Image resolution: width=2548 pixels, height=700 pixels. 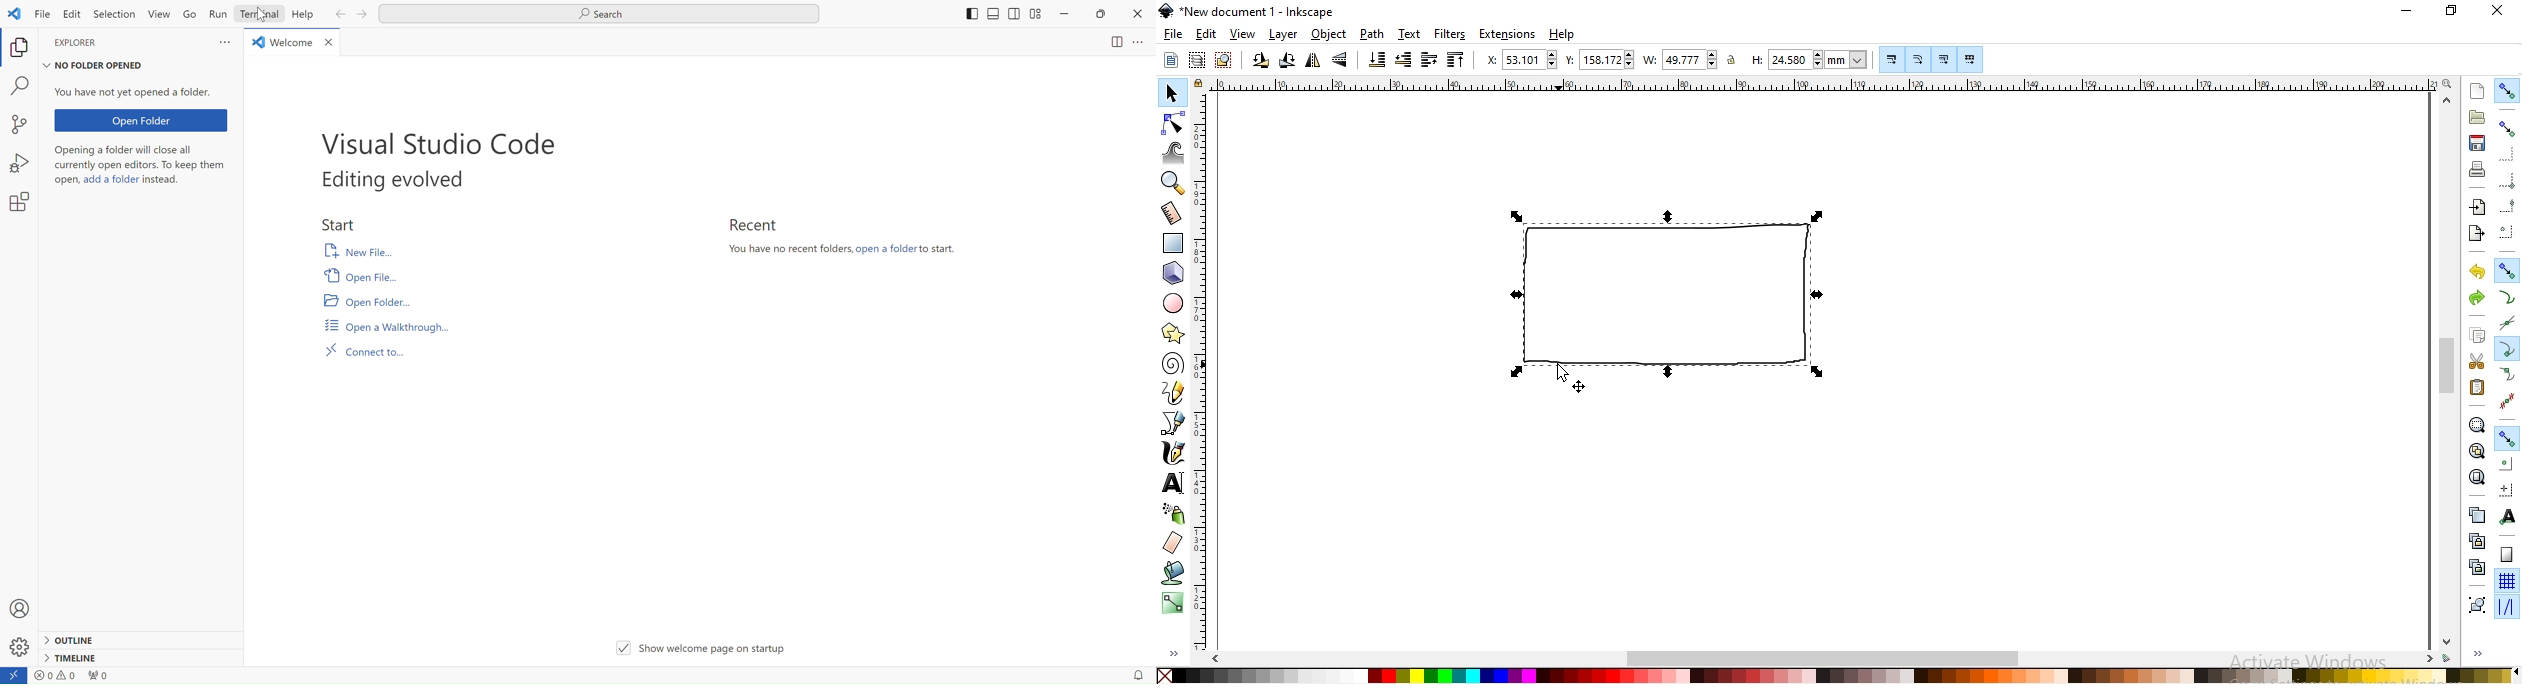 What do you see at coordinates (1328, 34) in the screenshot?
I see `object` at bounding box center [1328, 34].